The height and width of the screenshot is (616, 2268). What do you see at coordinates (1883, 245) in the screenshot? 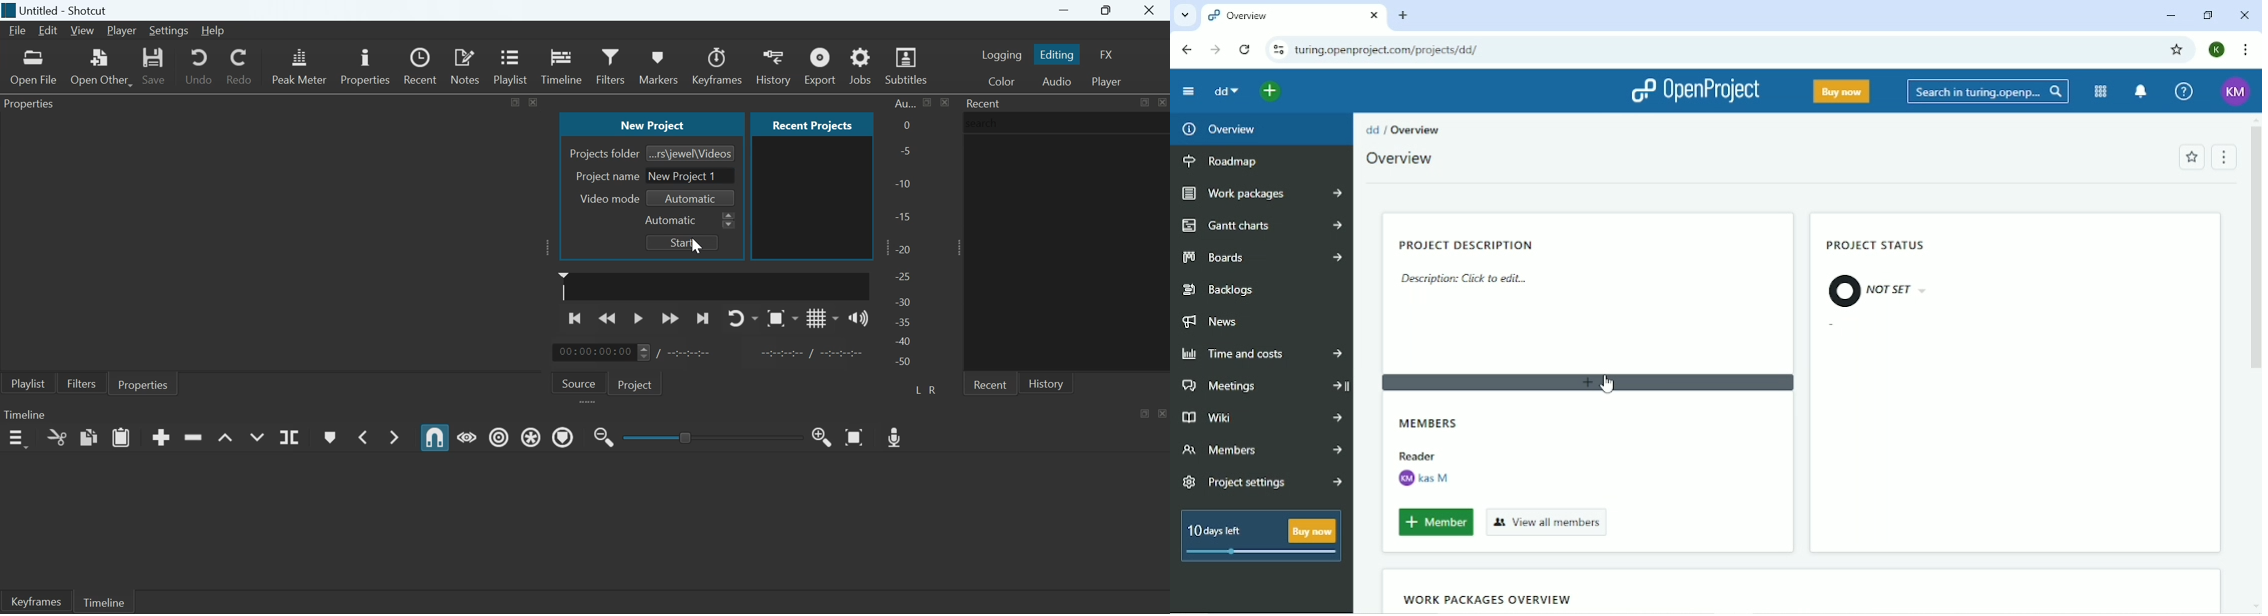
I see `Project status` at bounding box center [1883, 245].